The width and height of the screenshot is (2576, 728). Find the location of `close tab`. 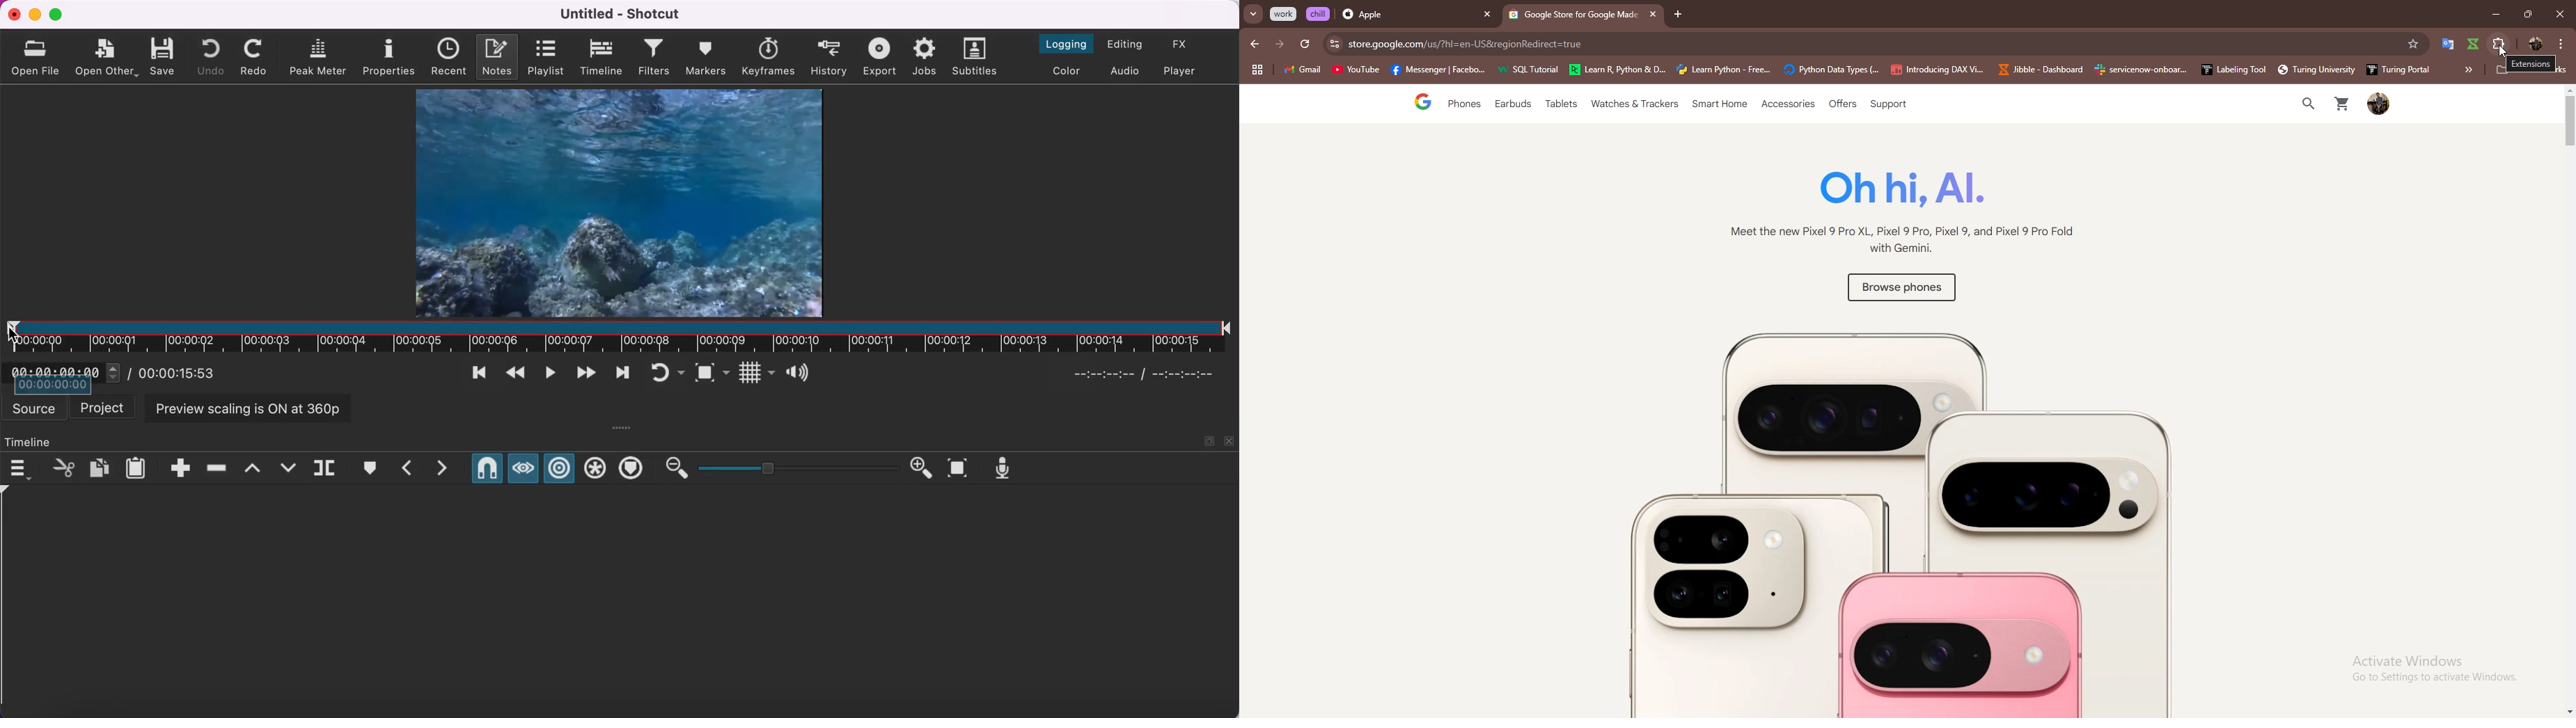

close tab is located at coordinates (1487, 15).